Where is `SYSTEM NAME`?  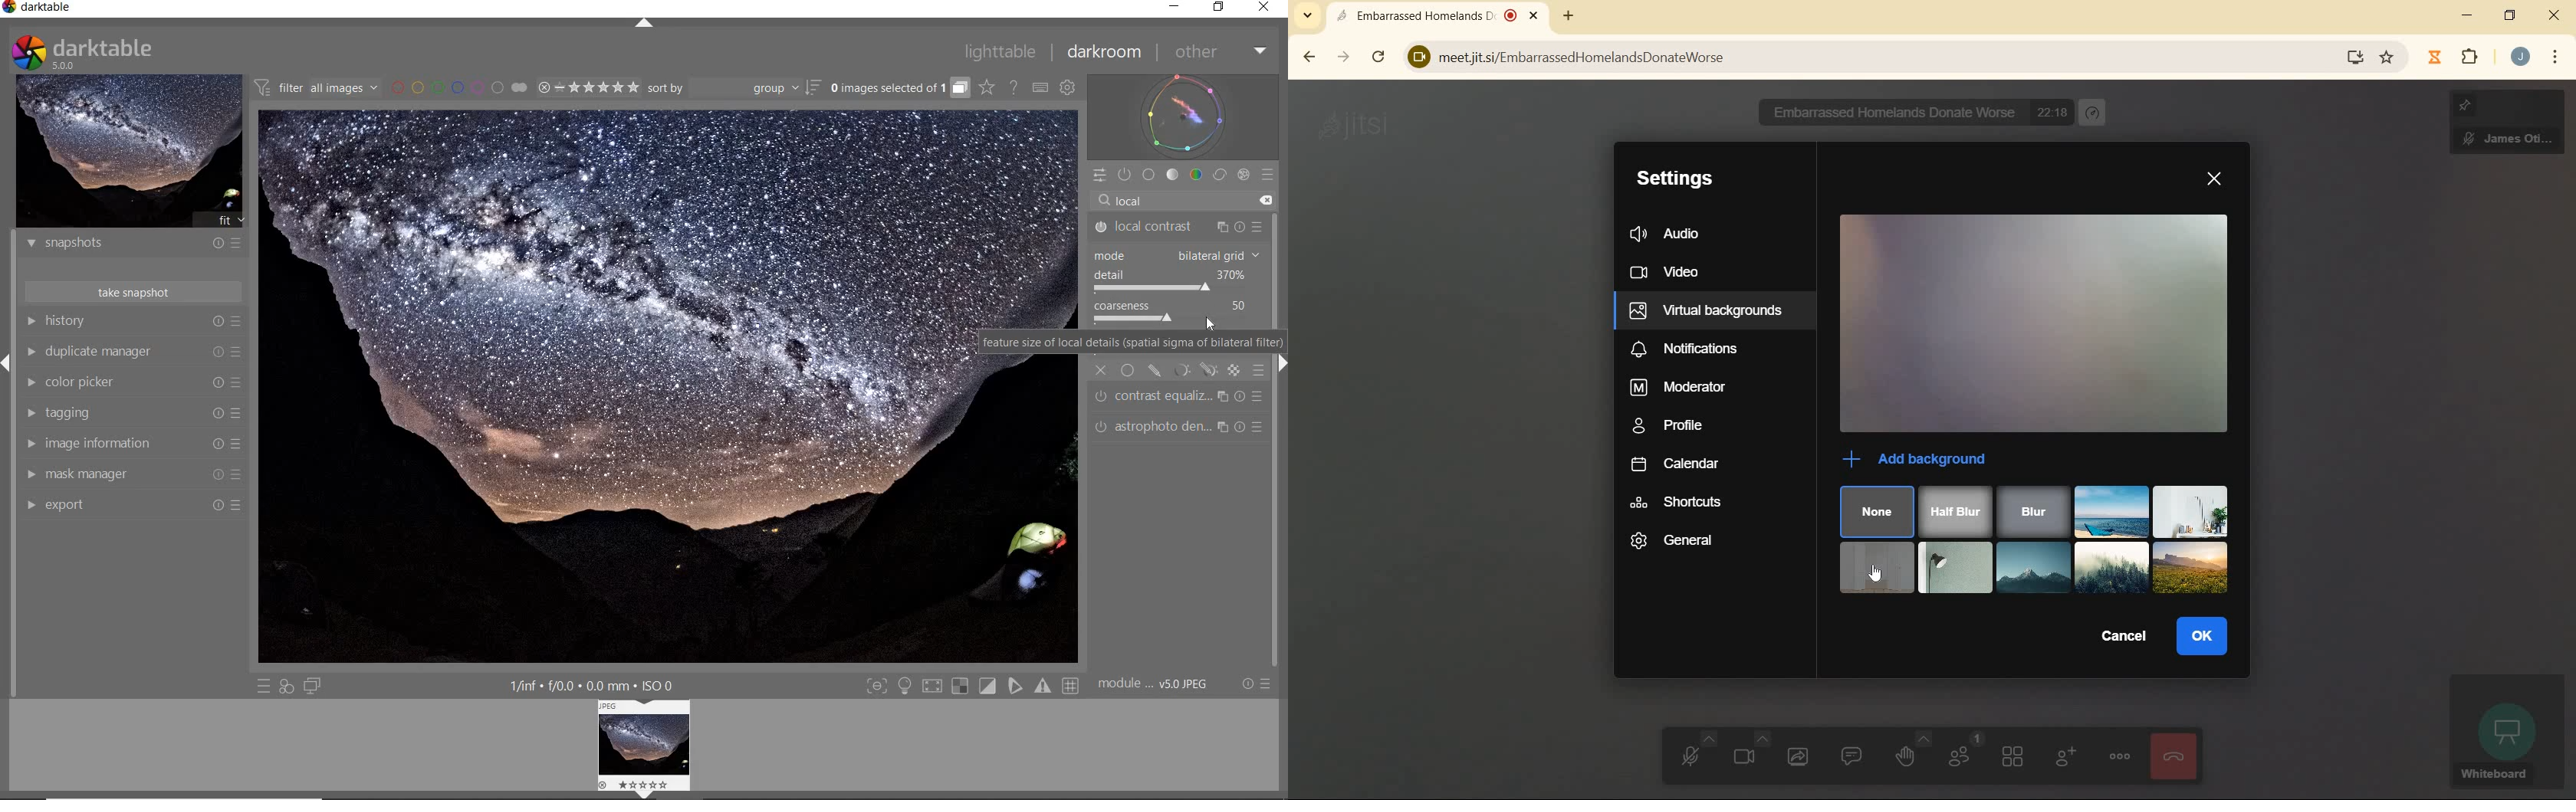 SYSTEM NAME is located at coordinates (57, 8).